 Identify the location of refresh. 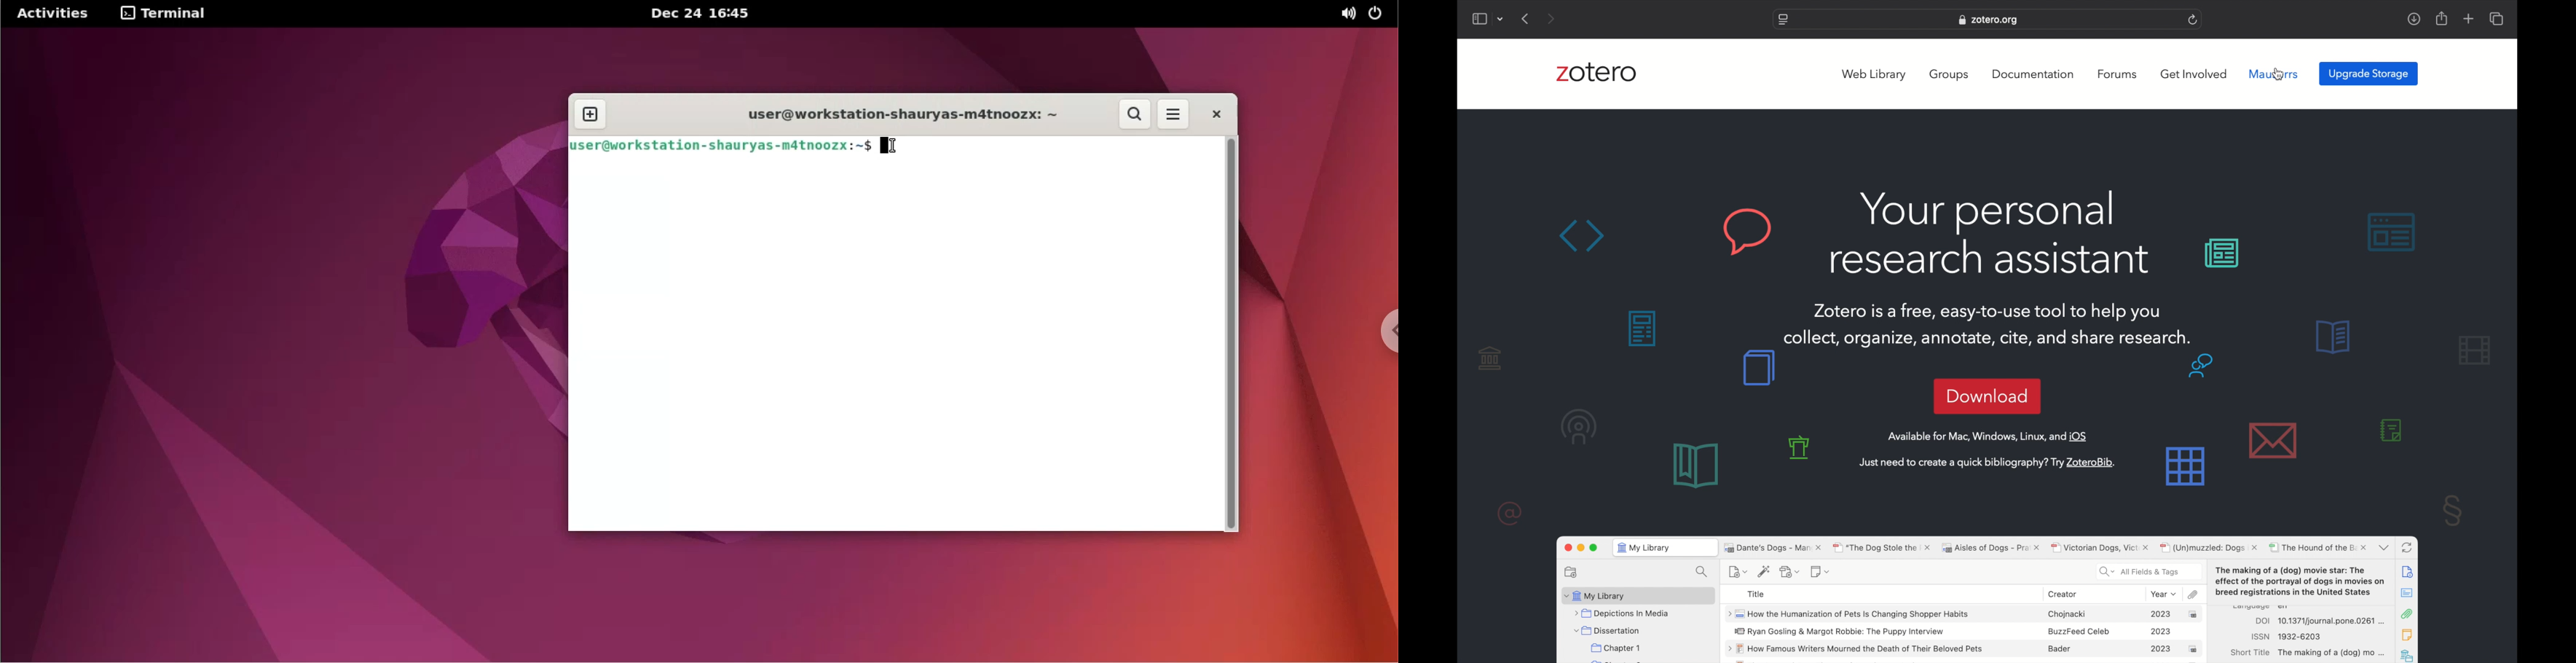
(2194, 19).